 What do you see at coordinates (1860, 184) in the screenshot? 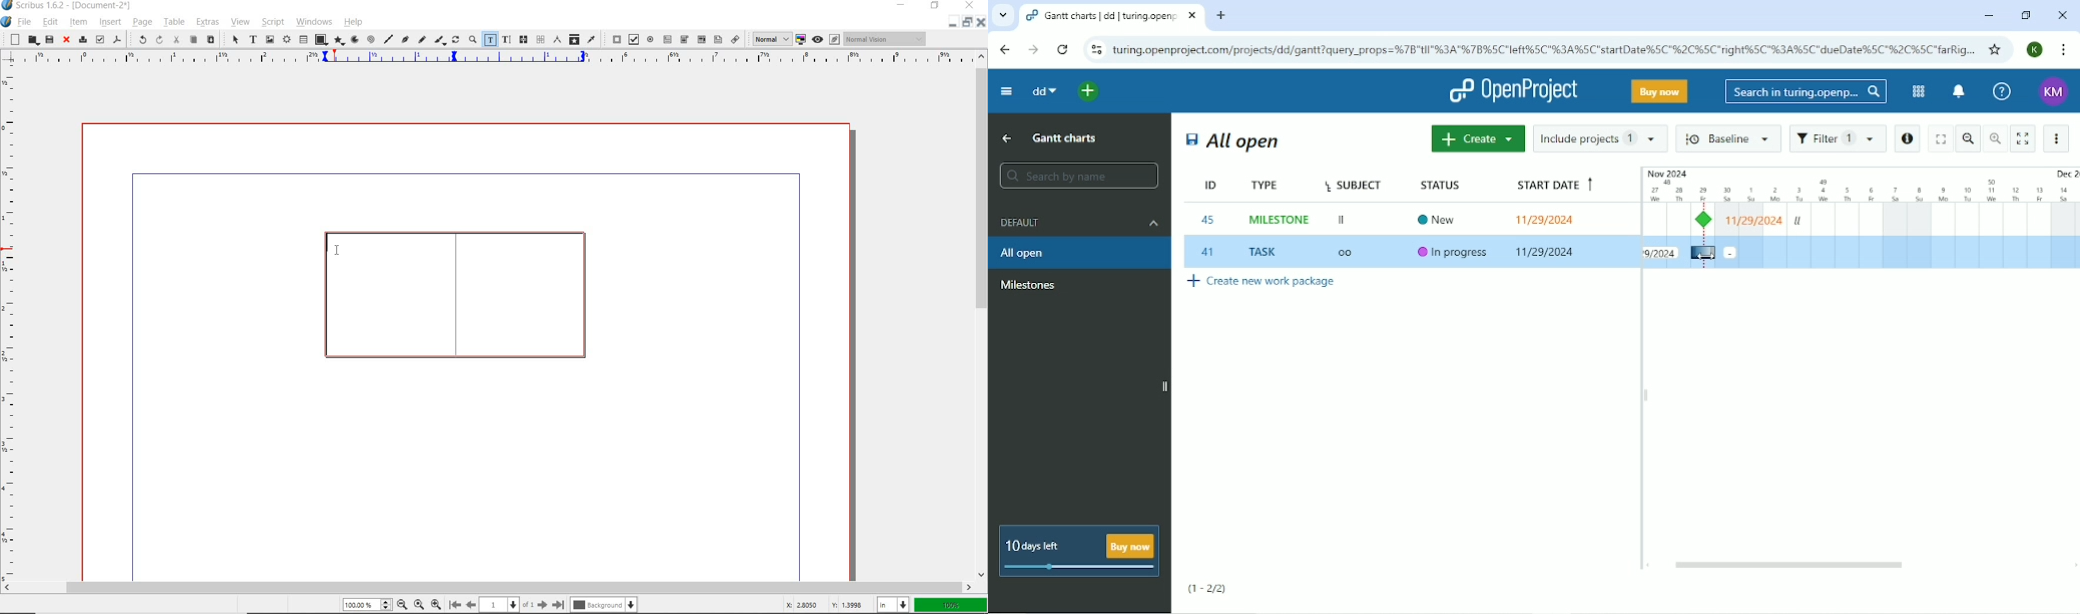
I see `Duration` at bounding box center [1860, 184].